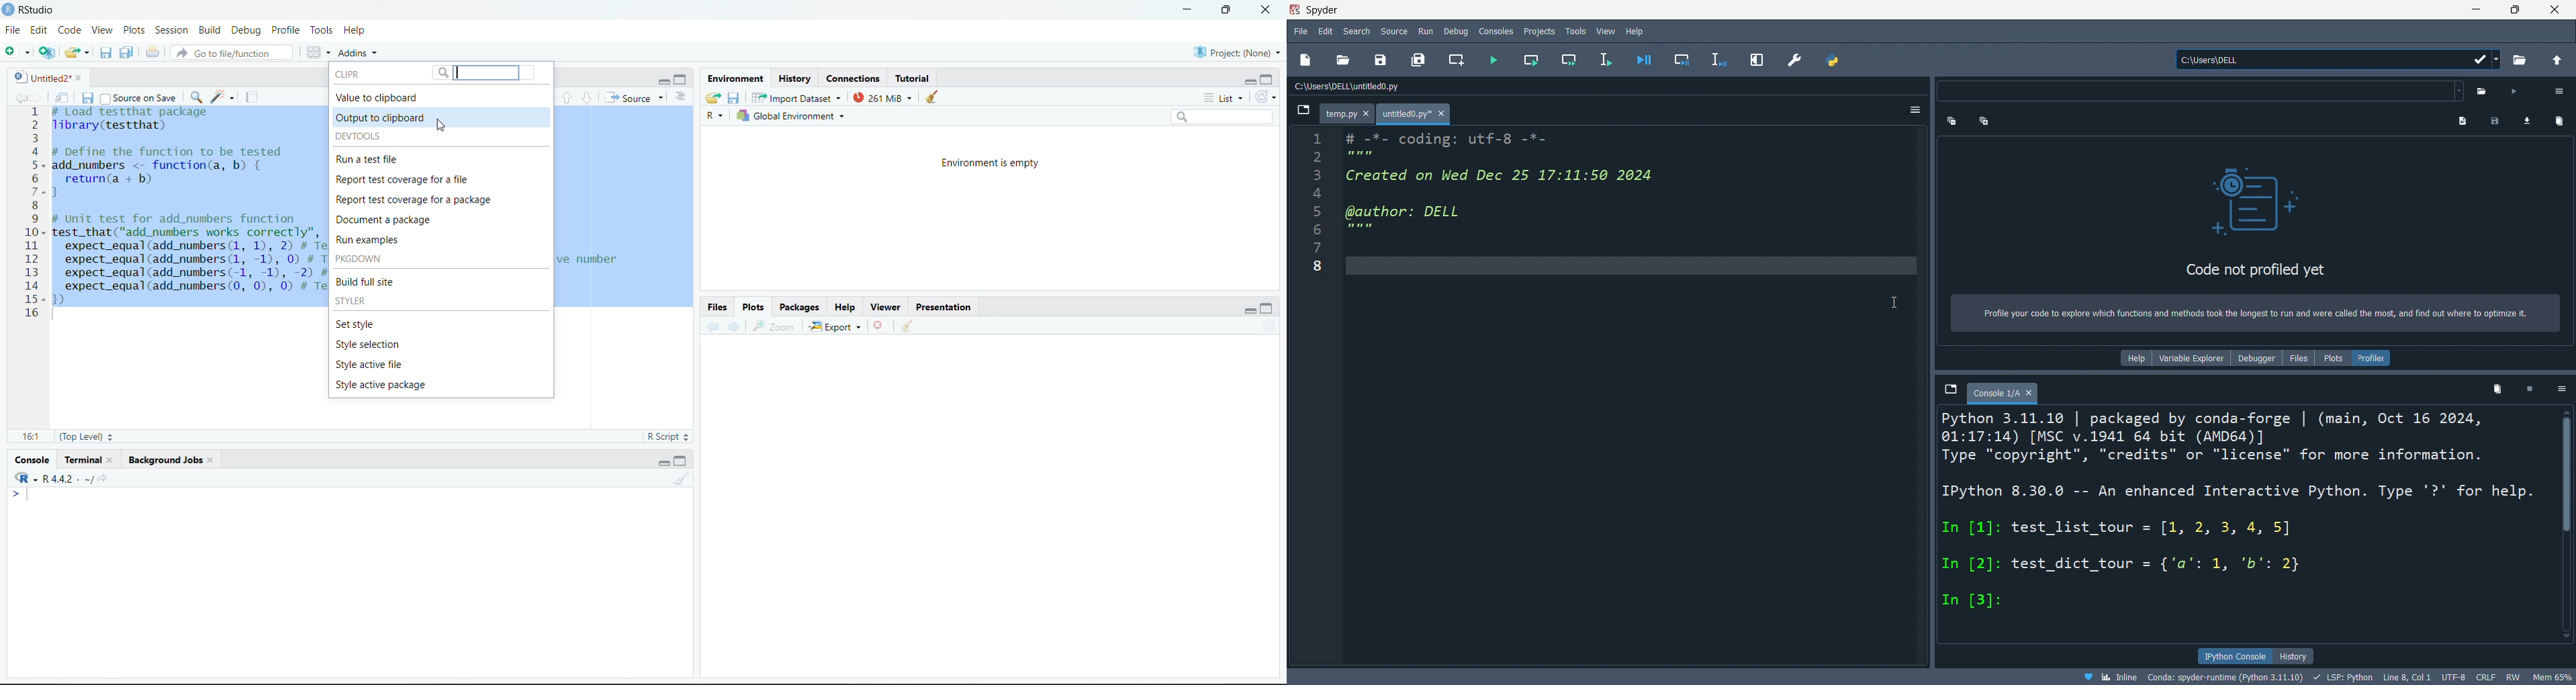  What do you see at coordinates (1758, 58) in the screenshot?
I see `expand pane` at bounding box center [1758, 58].